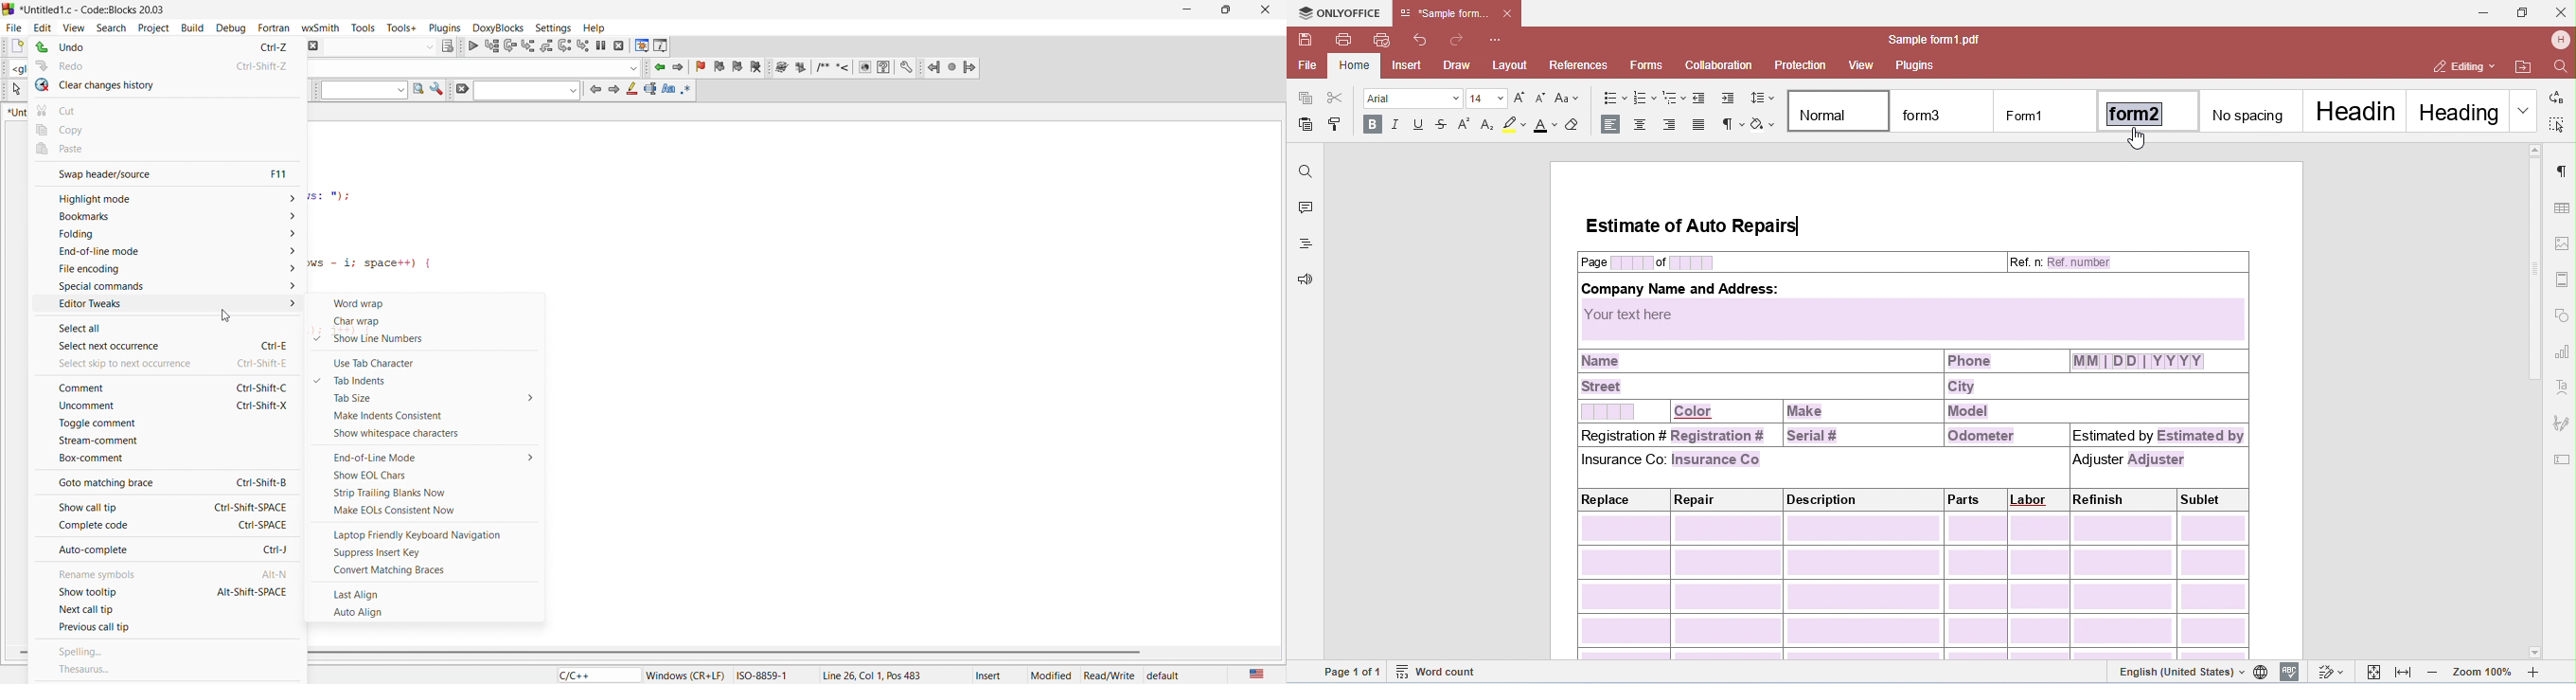  I want to click on file encoding , so click(164, 272).